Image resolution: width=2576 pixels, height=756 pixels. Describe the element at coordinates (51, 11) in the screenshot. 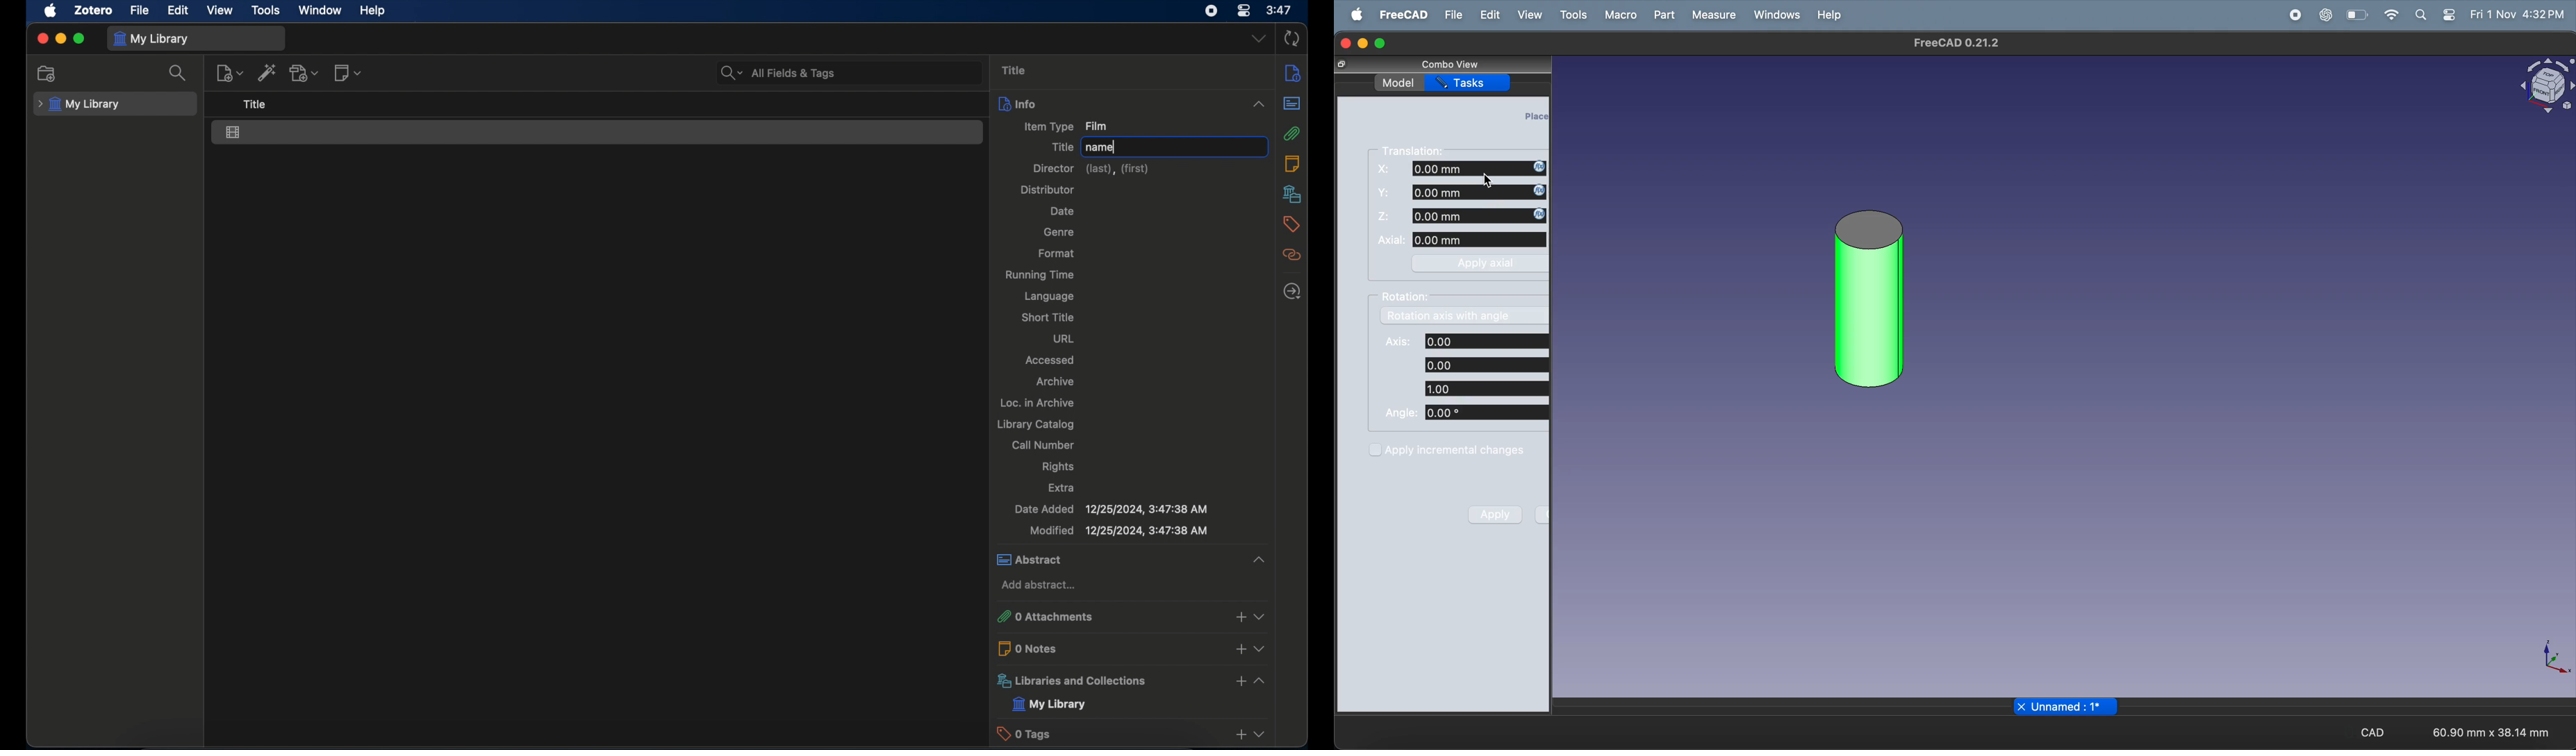

I see `apple` at that location.